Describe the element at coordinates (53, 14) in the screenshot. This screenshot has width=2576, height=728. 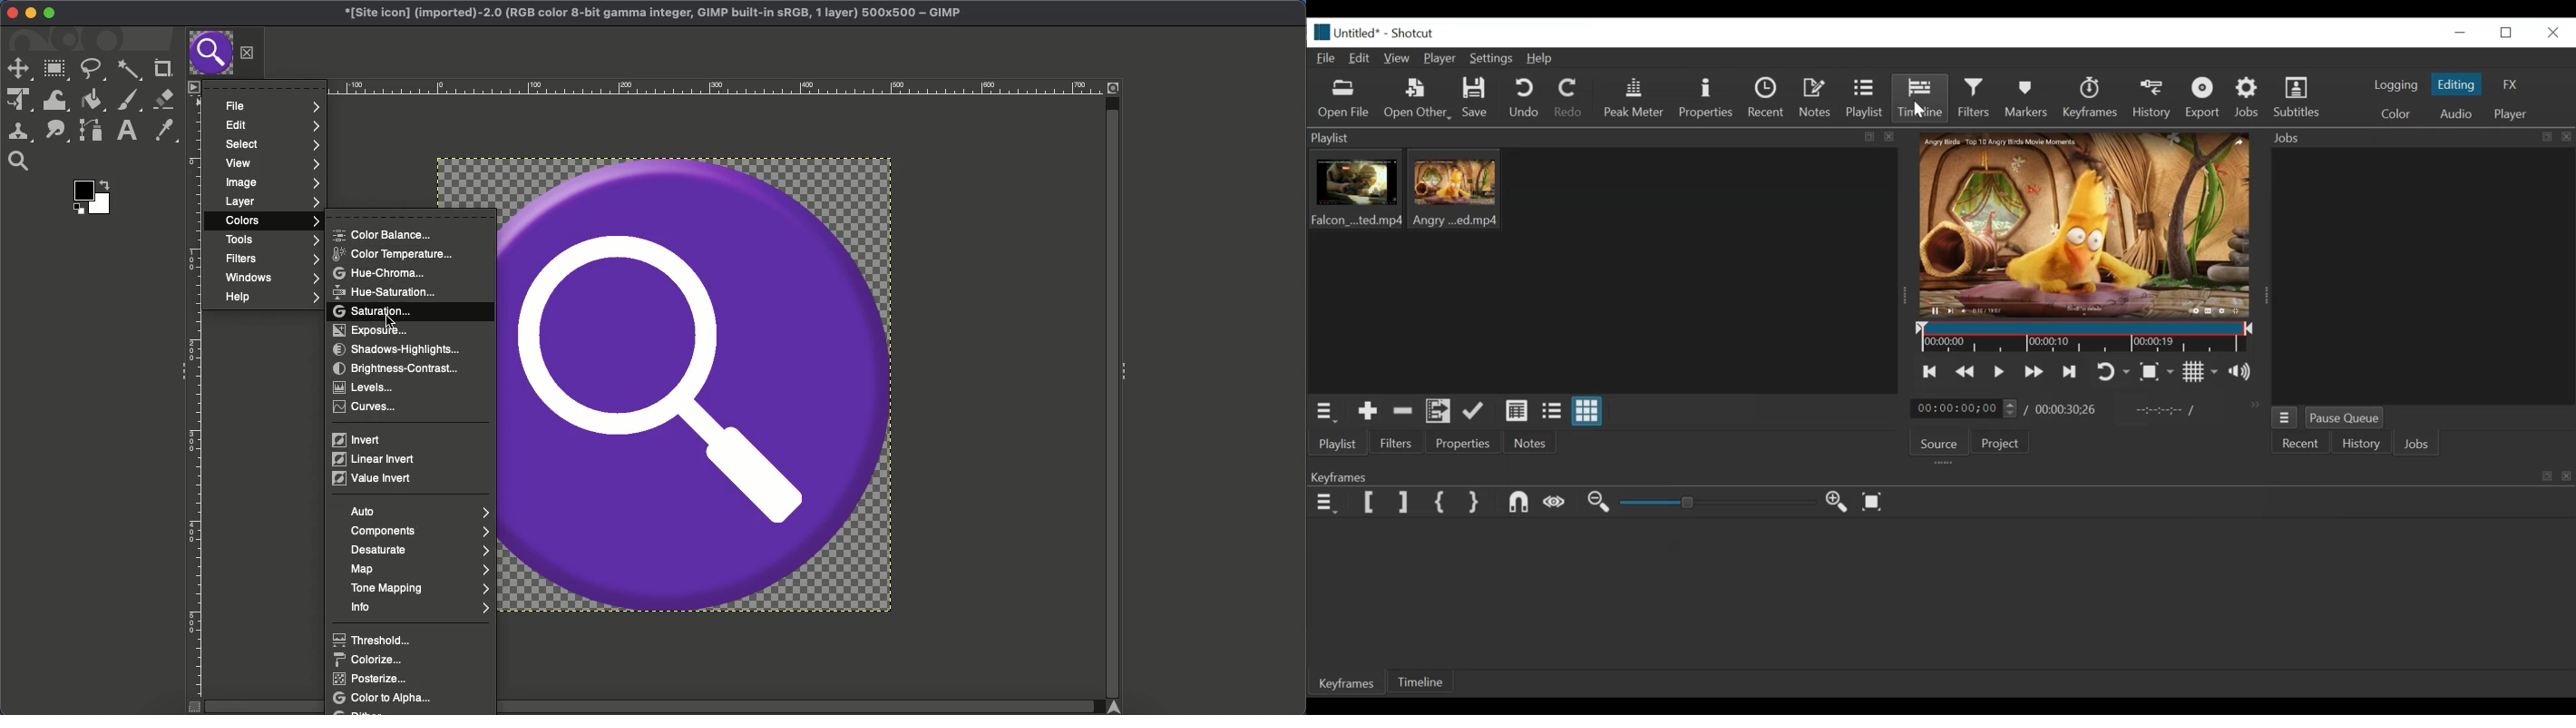
I see `Maximize` at that location.